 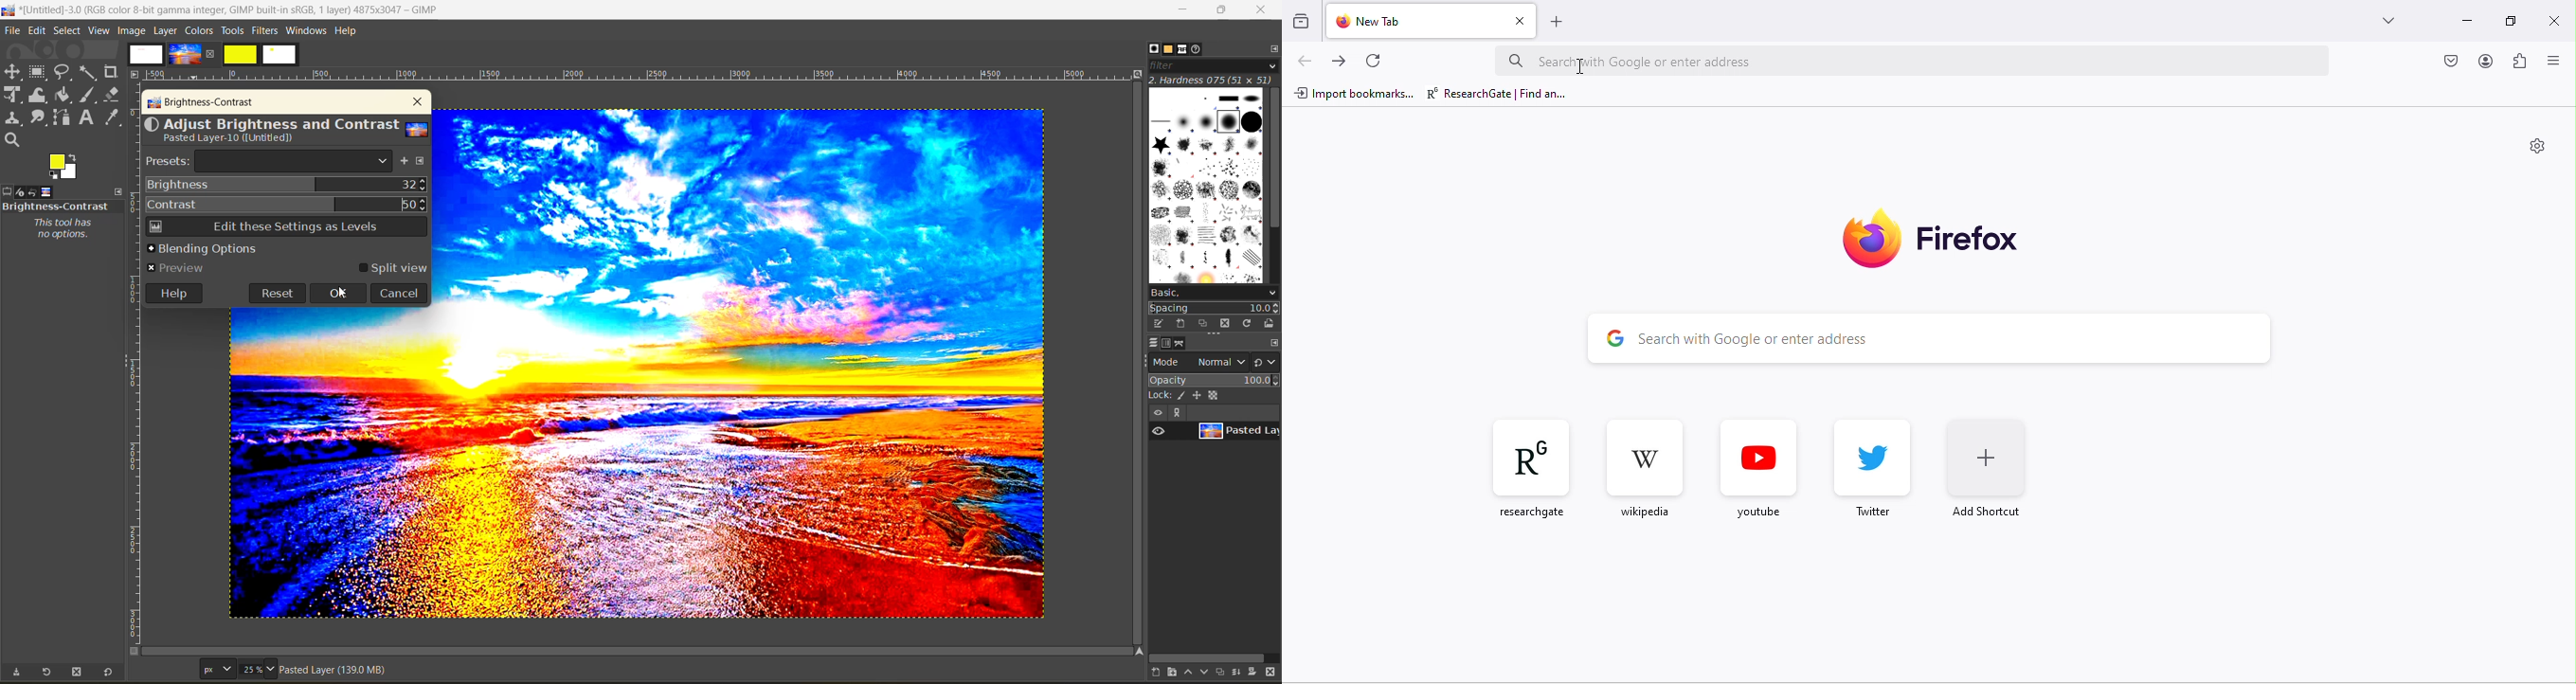 What do you see at coordinates (44, 673) in the screenshot?
I see `restore tool preset` at bounding box center [44, 673].